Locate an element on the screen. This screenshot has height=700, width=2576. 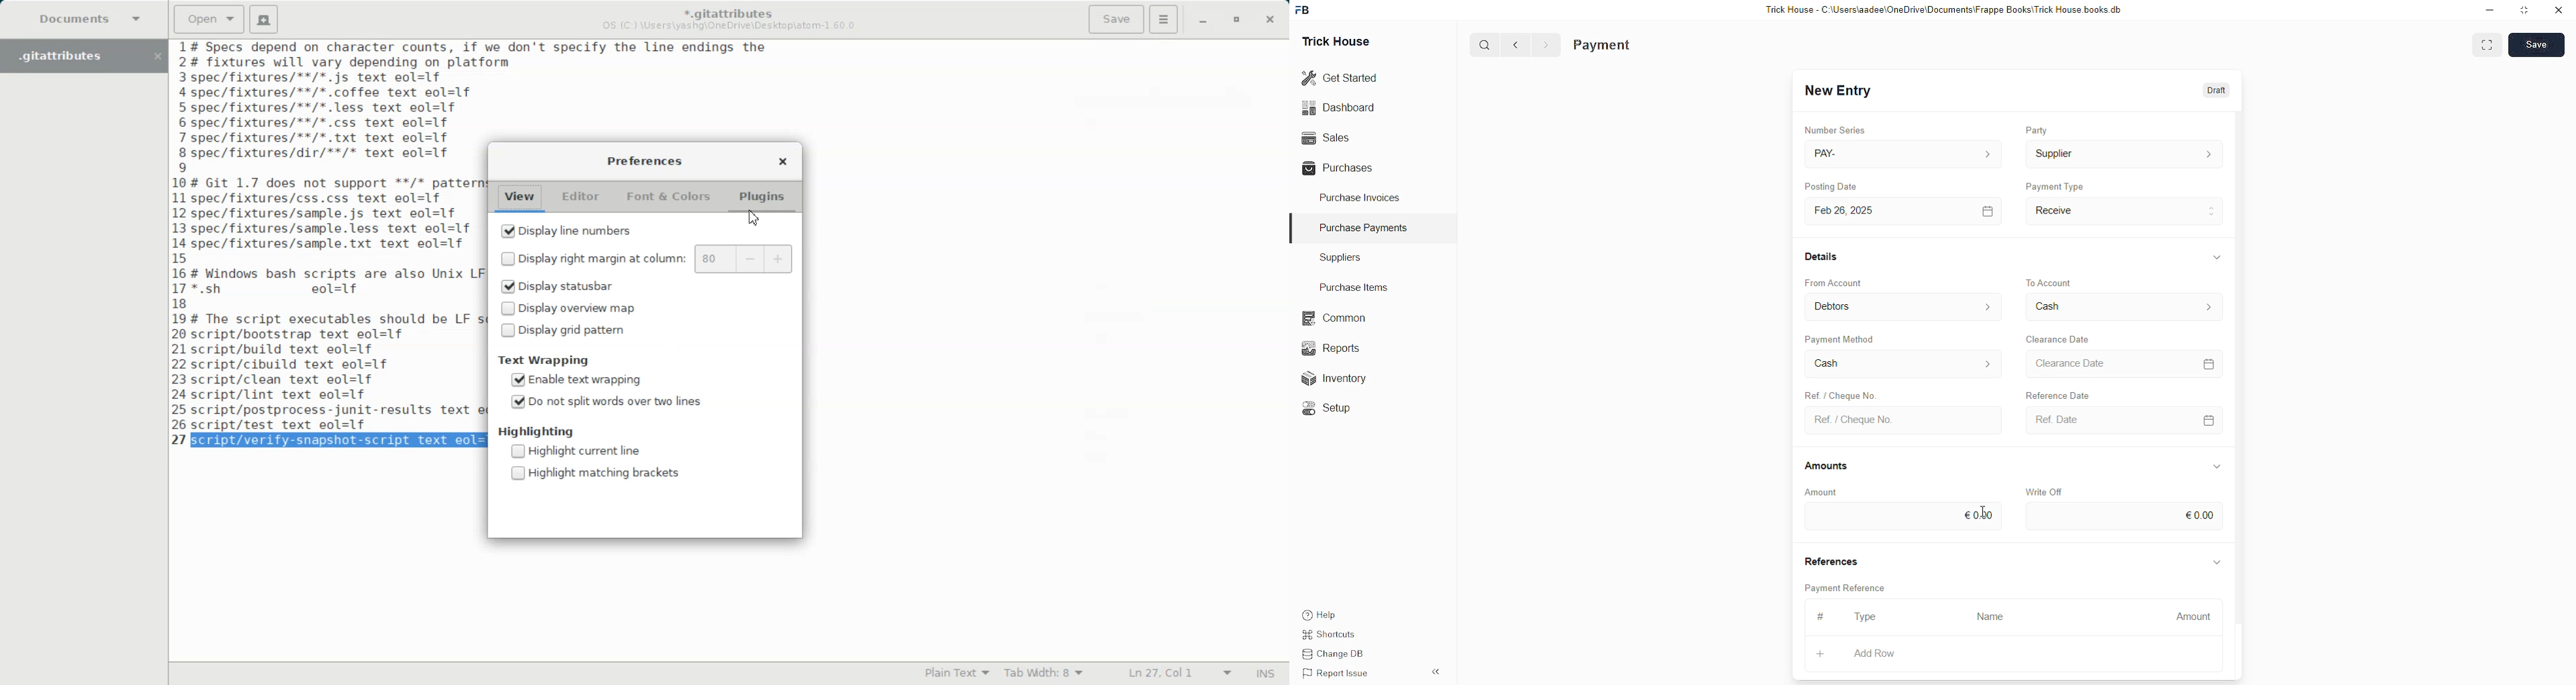
Close is located at coordinates (1270, 21).